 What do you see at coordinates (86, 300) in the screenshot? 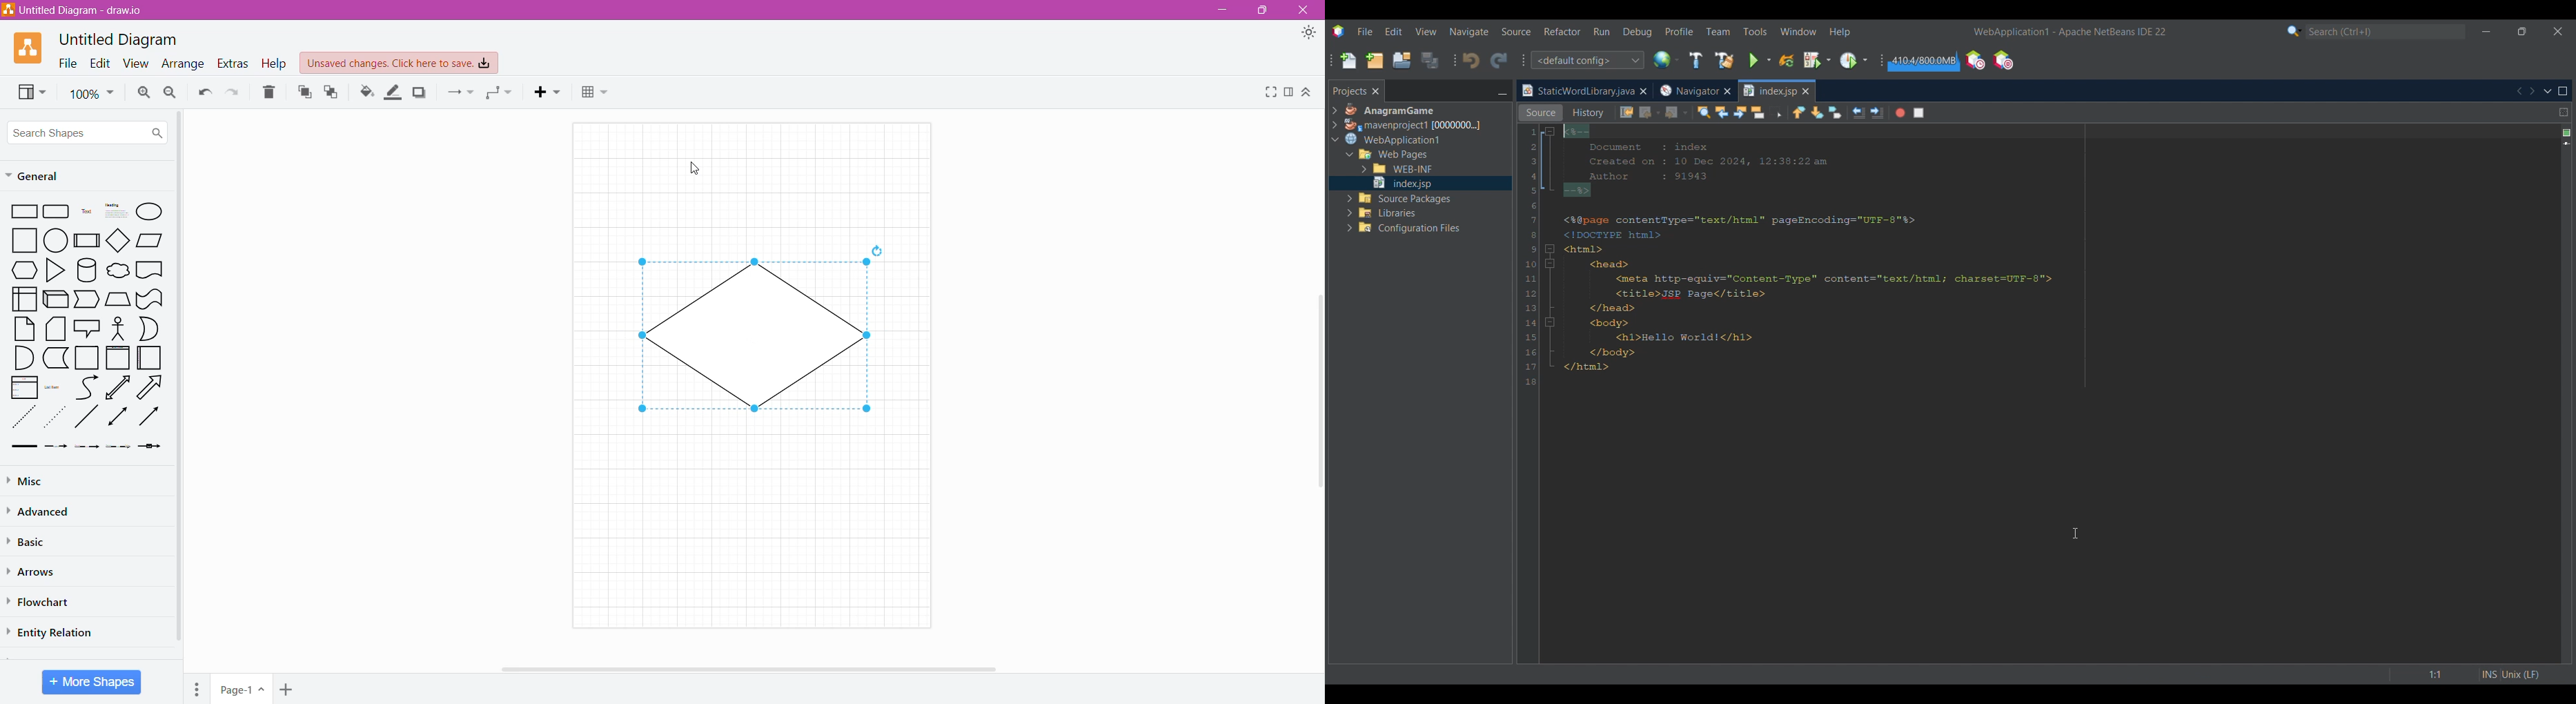
I see `Step` at bounding box center [86, 300].